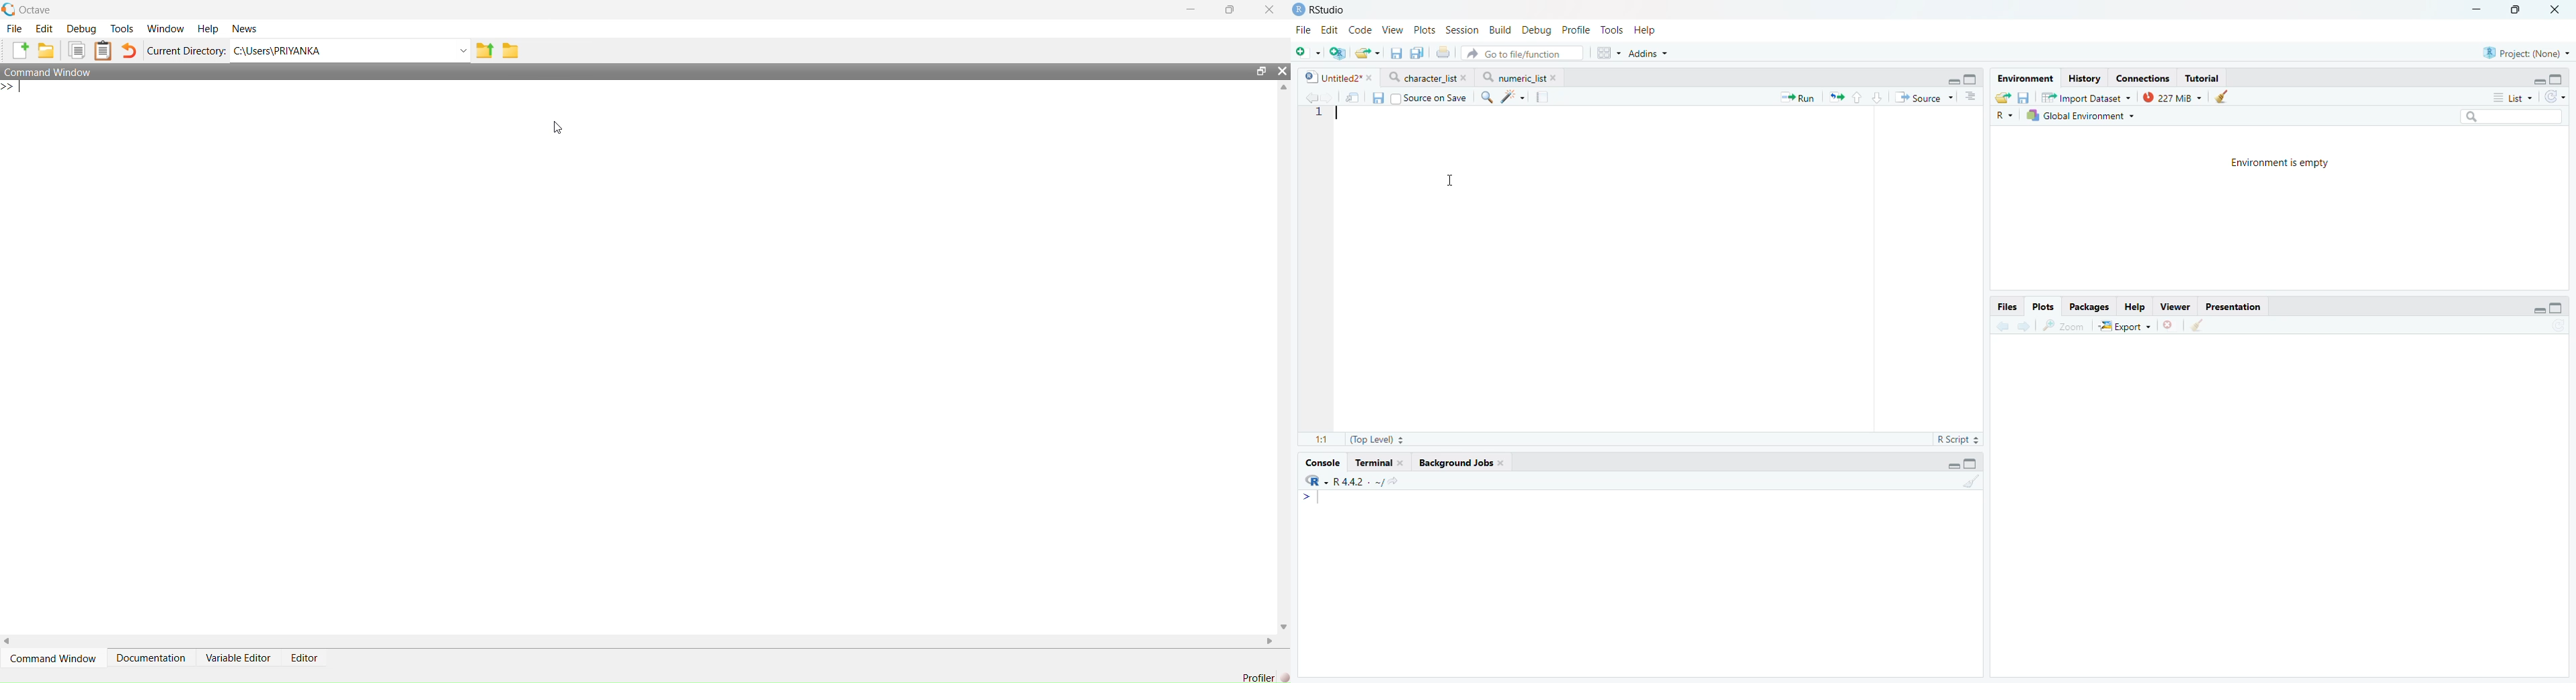 The height and width of the screenshot is (700, 2576). I want to click on Import Dataset, so click(2086, 97).